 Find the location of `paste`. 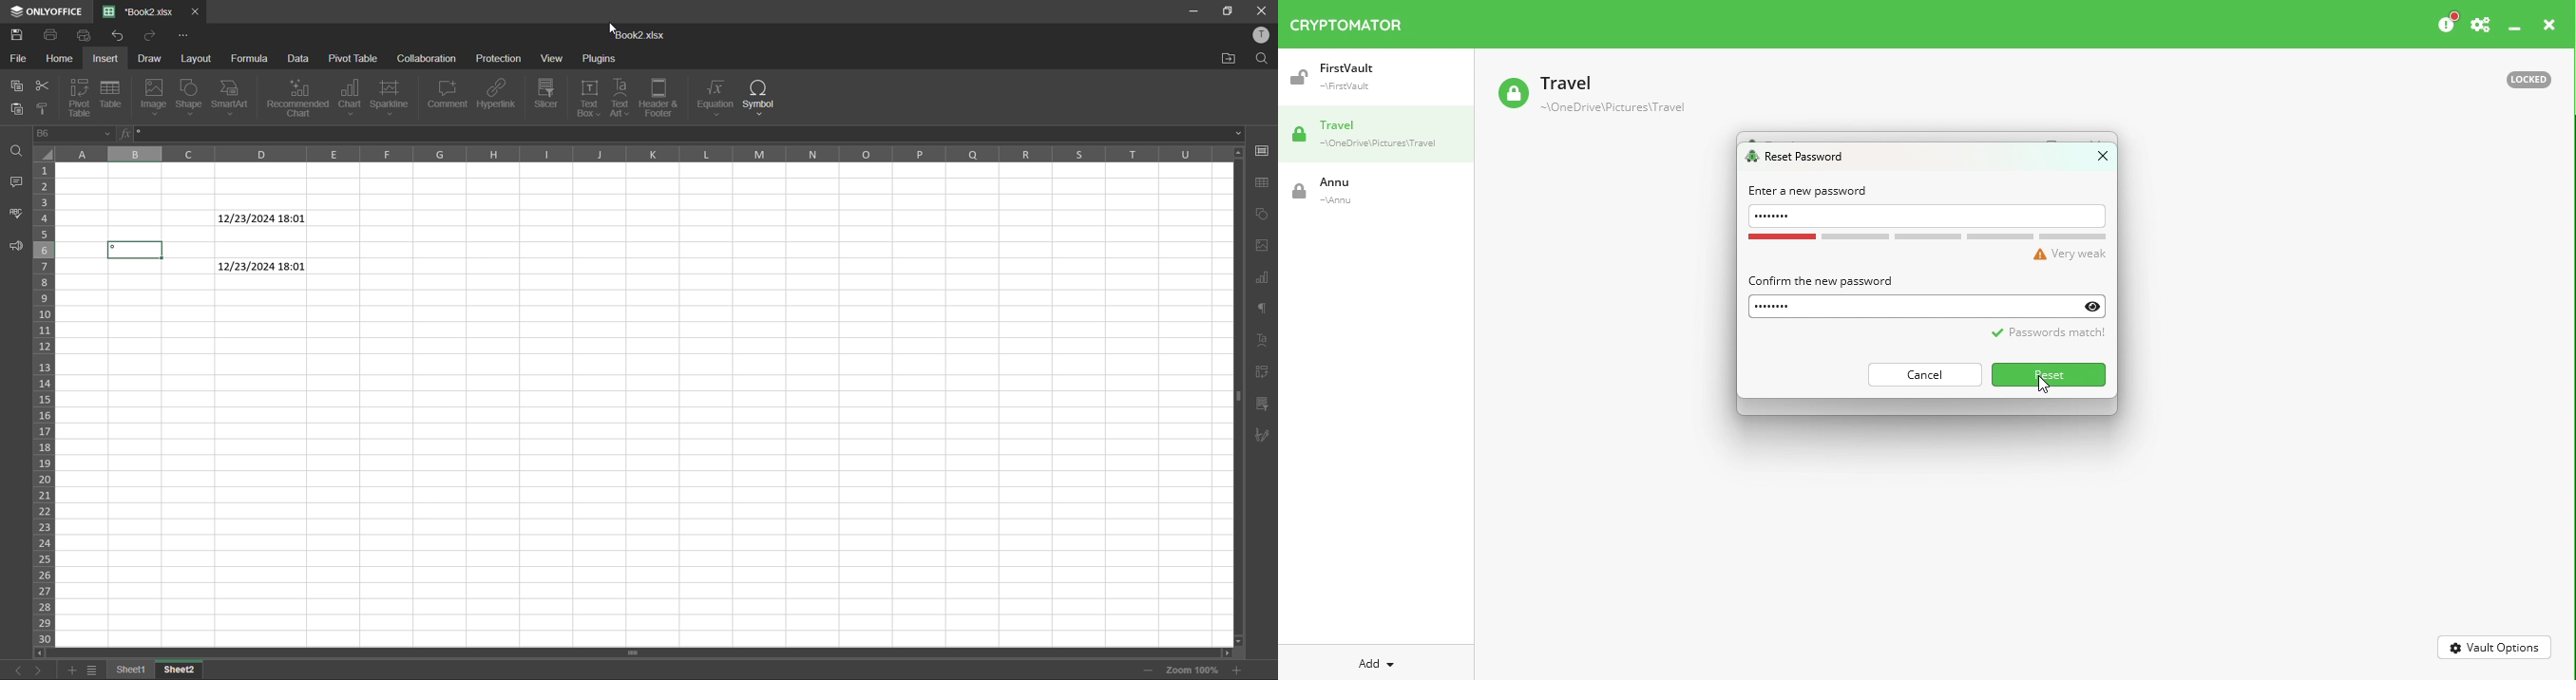

paste is located at coordinates (19, 109).